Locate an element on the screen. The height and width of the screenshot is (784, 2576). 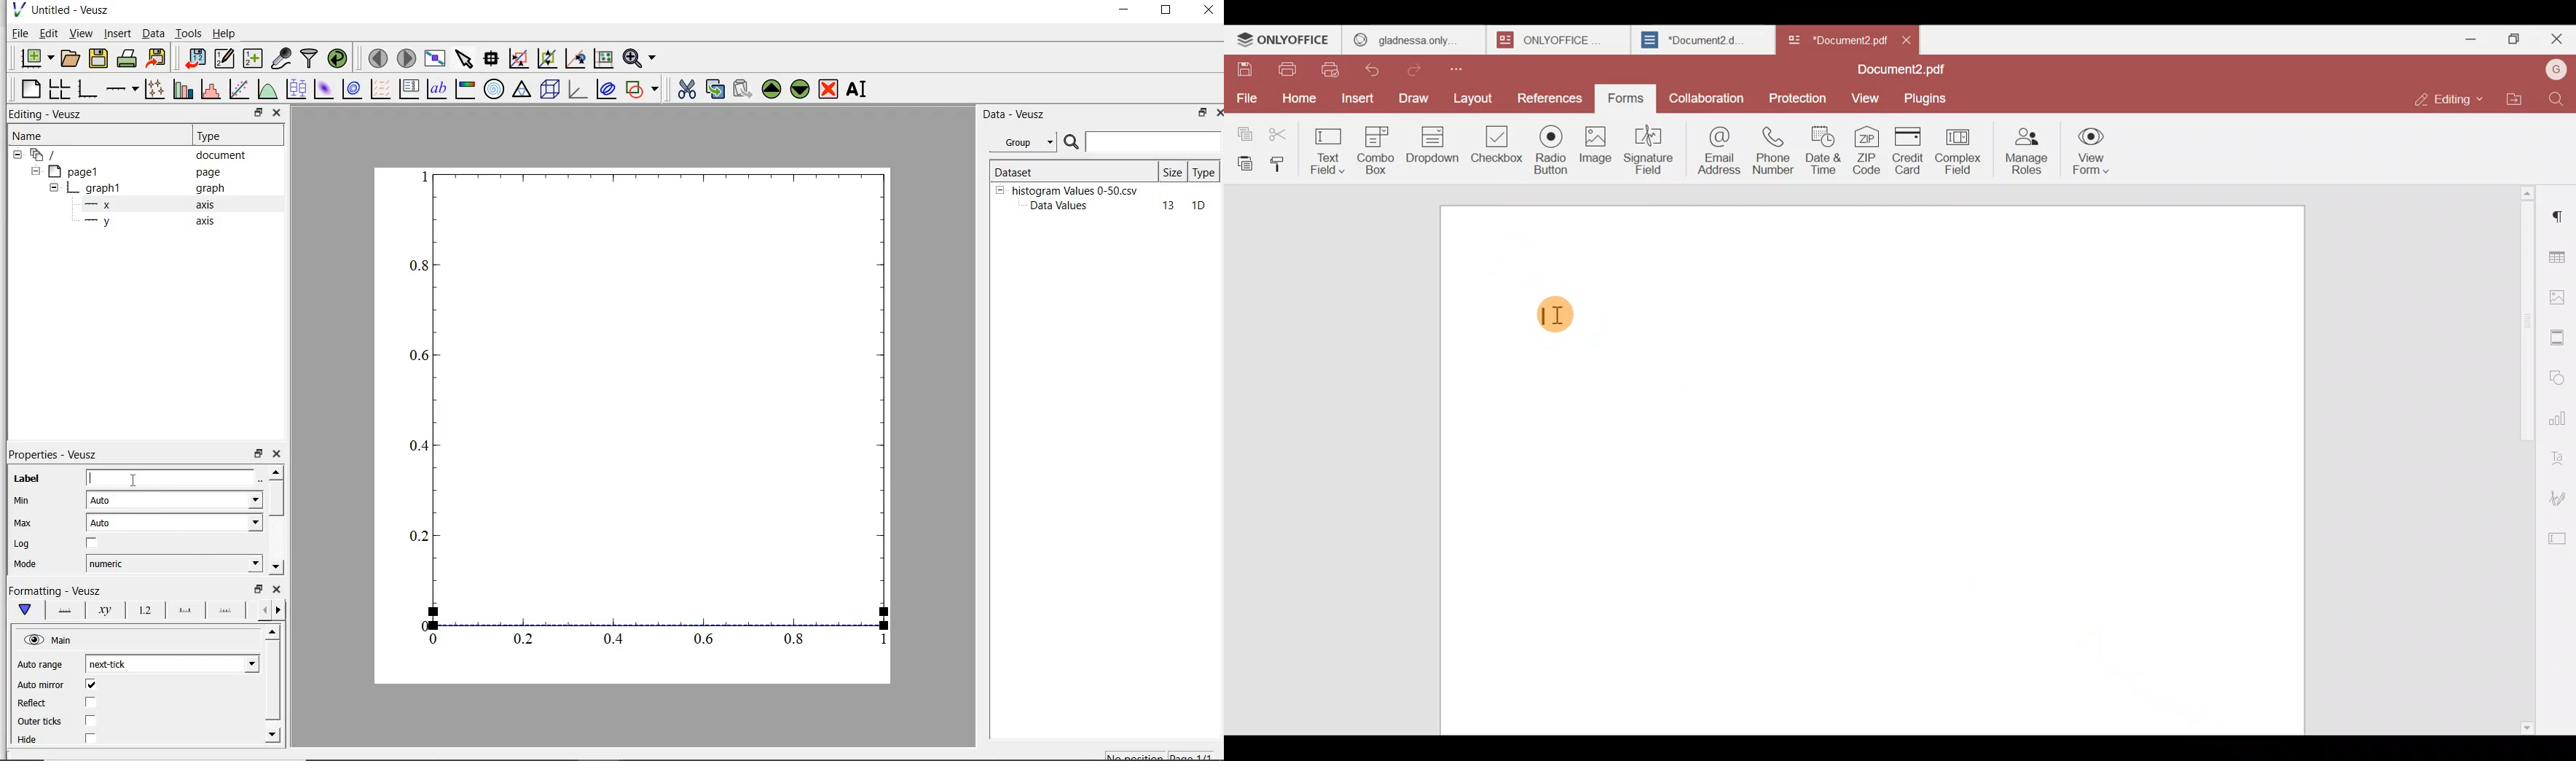
move up is located at coordinates (275, 472).